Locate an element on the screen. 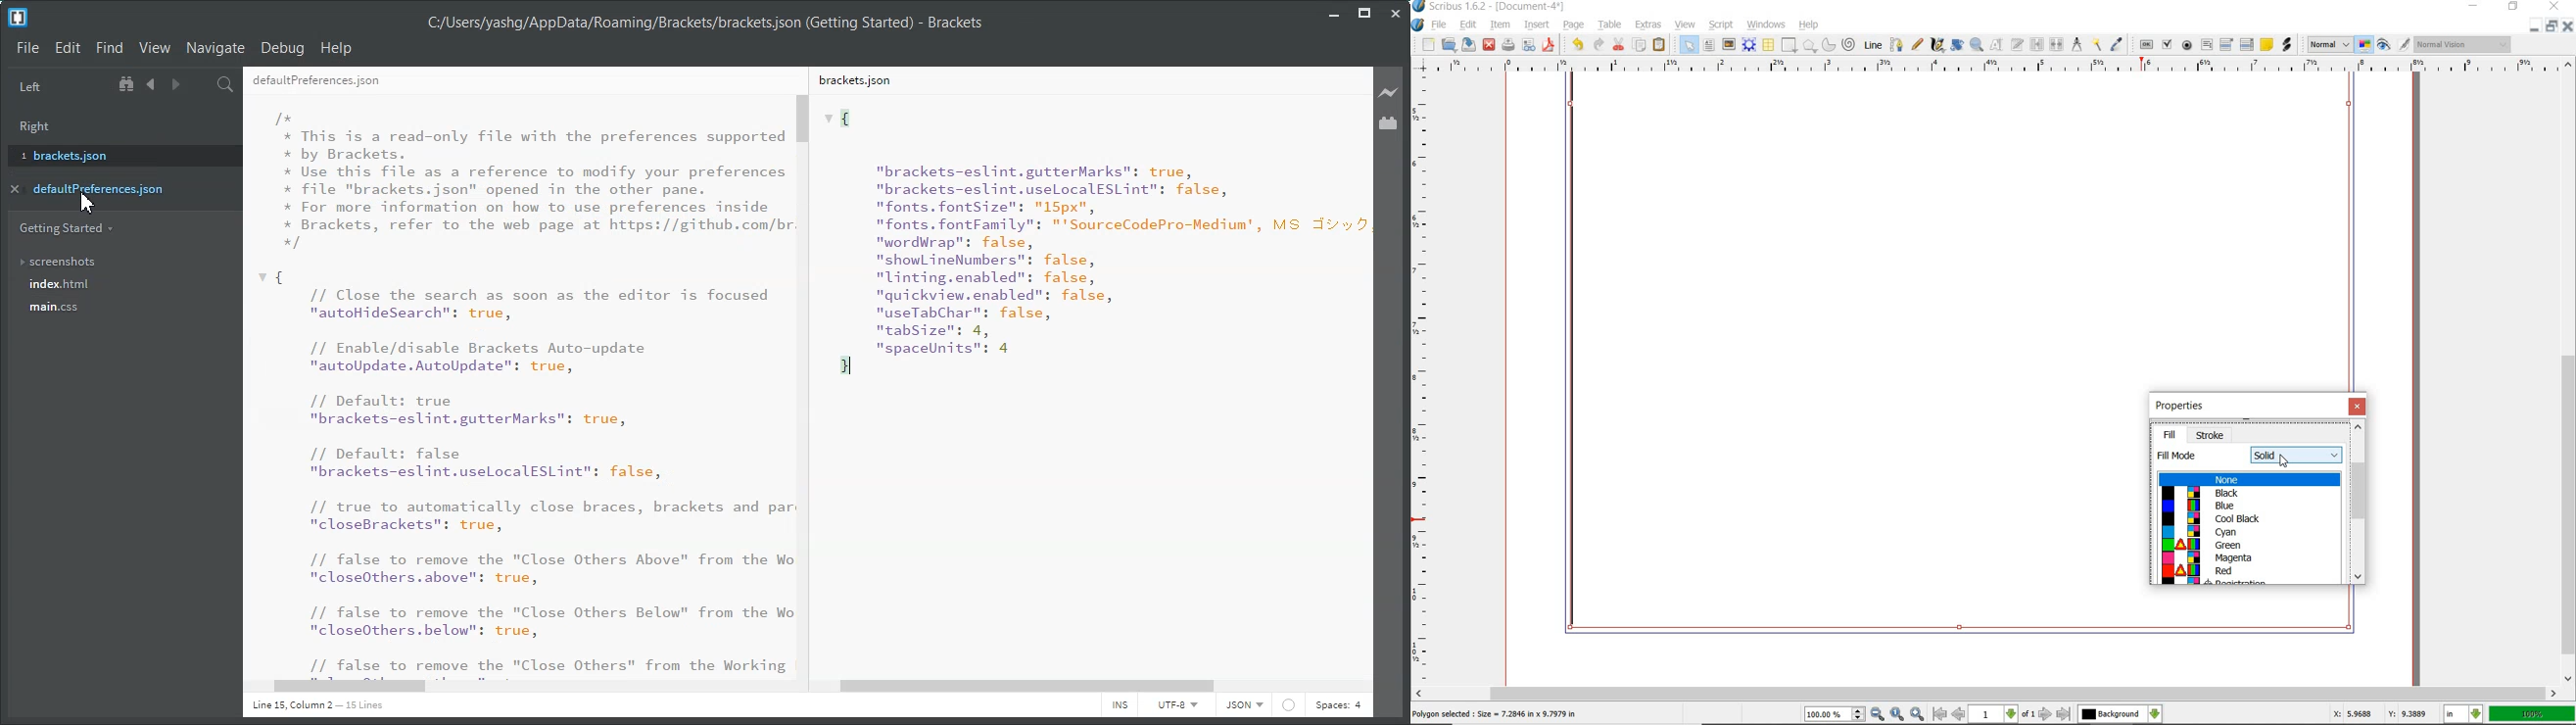 The width and height of the screenshot is (2576, 728). render frame is located at coordinates (1751, 46).